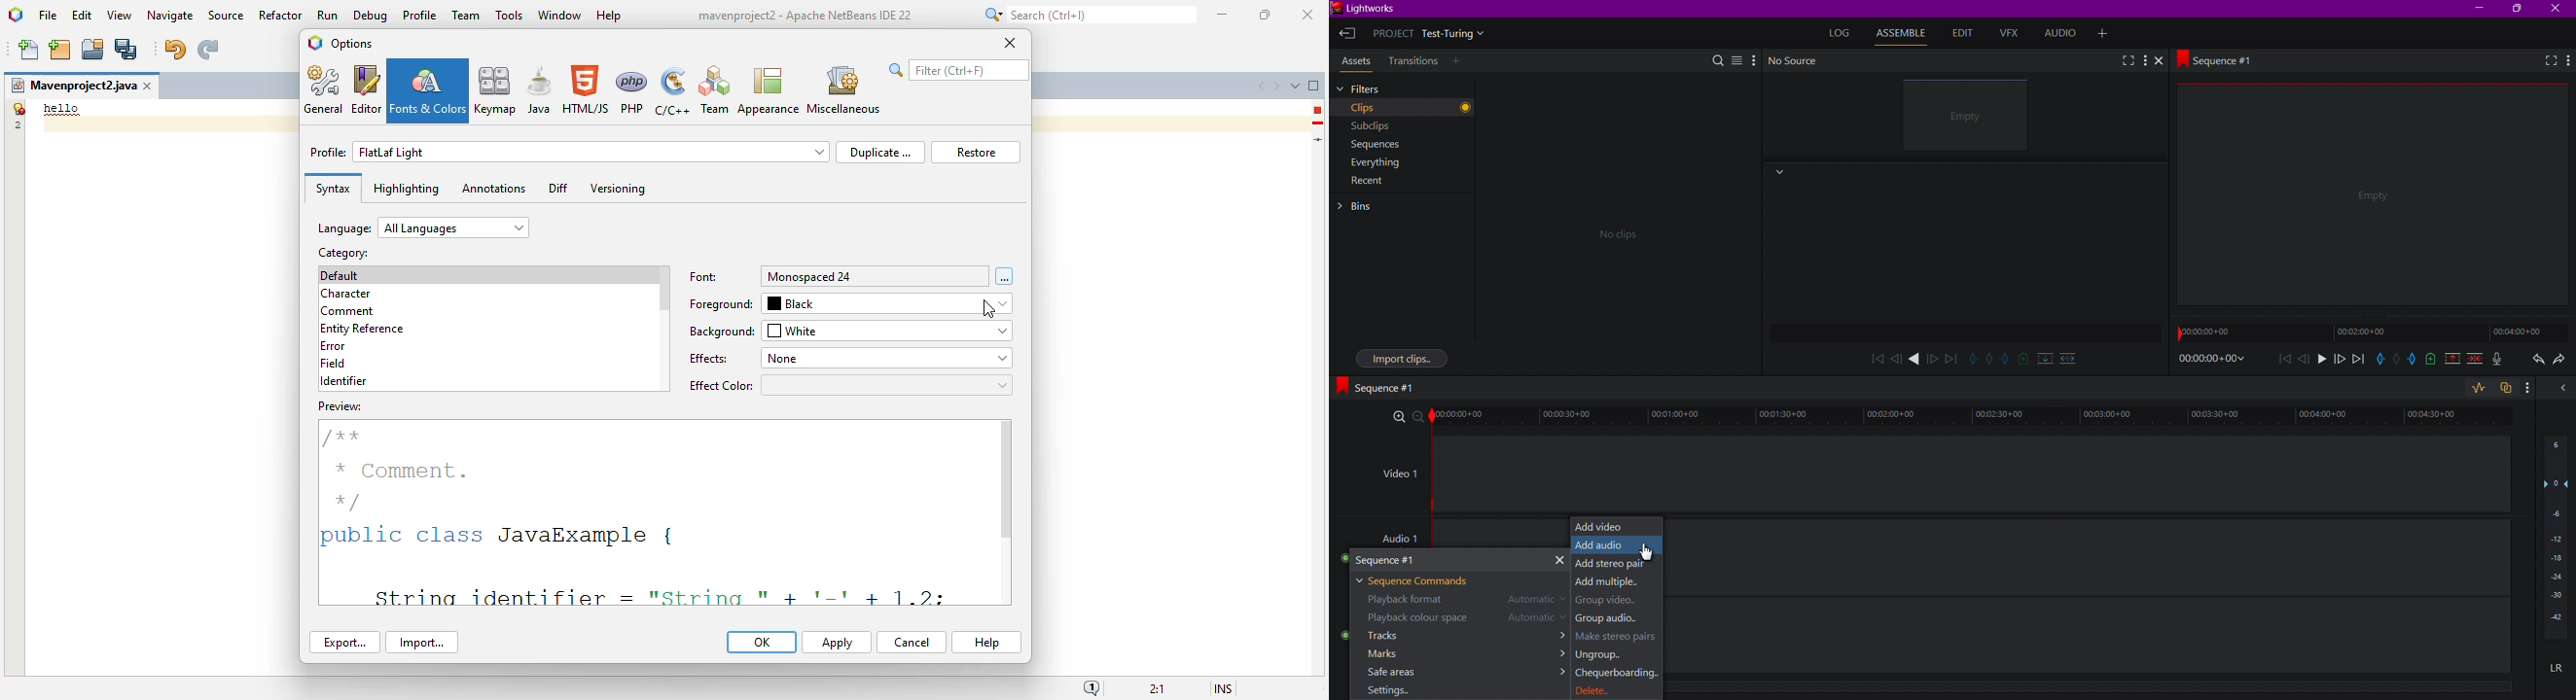 Image resolution: width=2576 pixels, height=700 pixels. What do you see at coordinates (651, 503) in the screenshot?
I see `font size changed to 24` at bounding box center [651, 503].